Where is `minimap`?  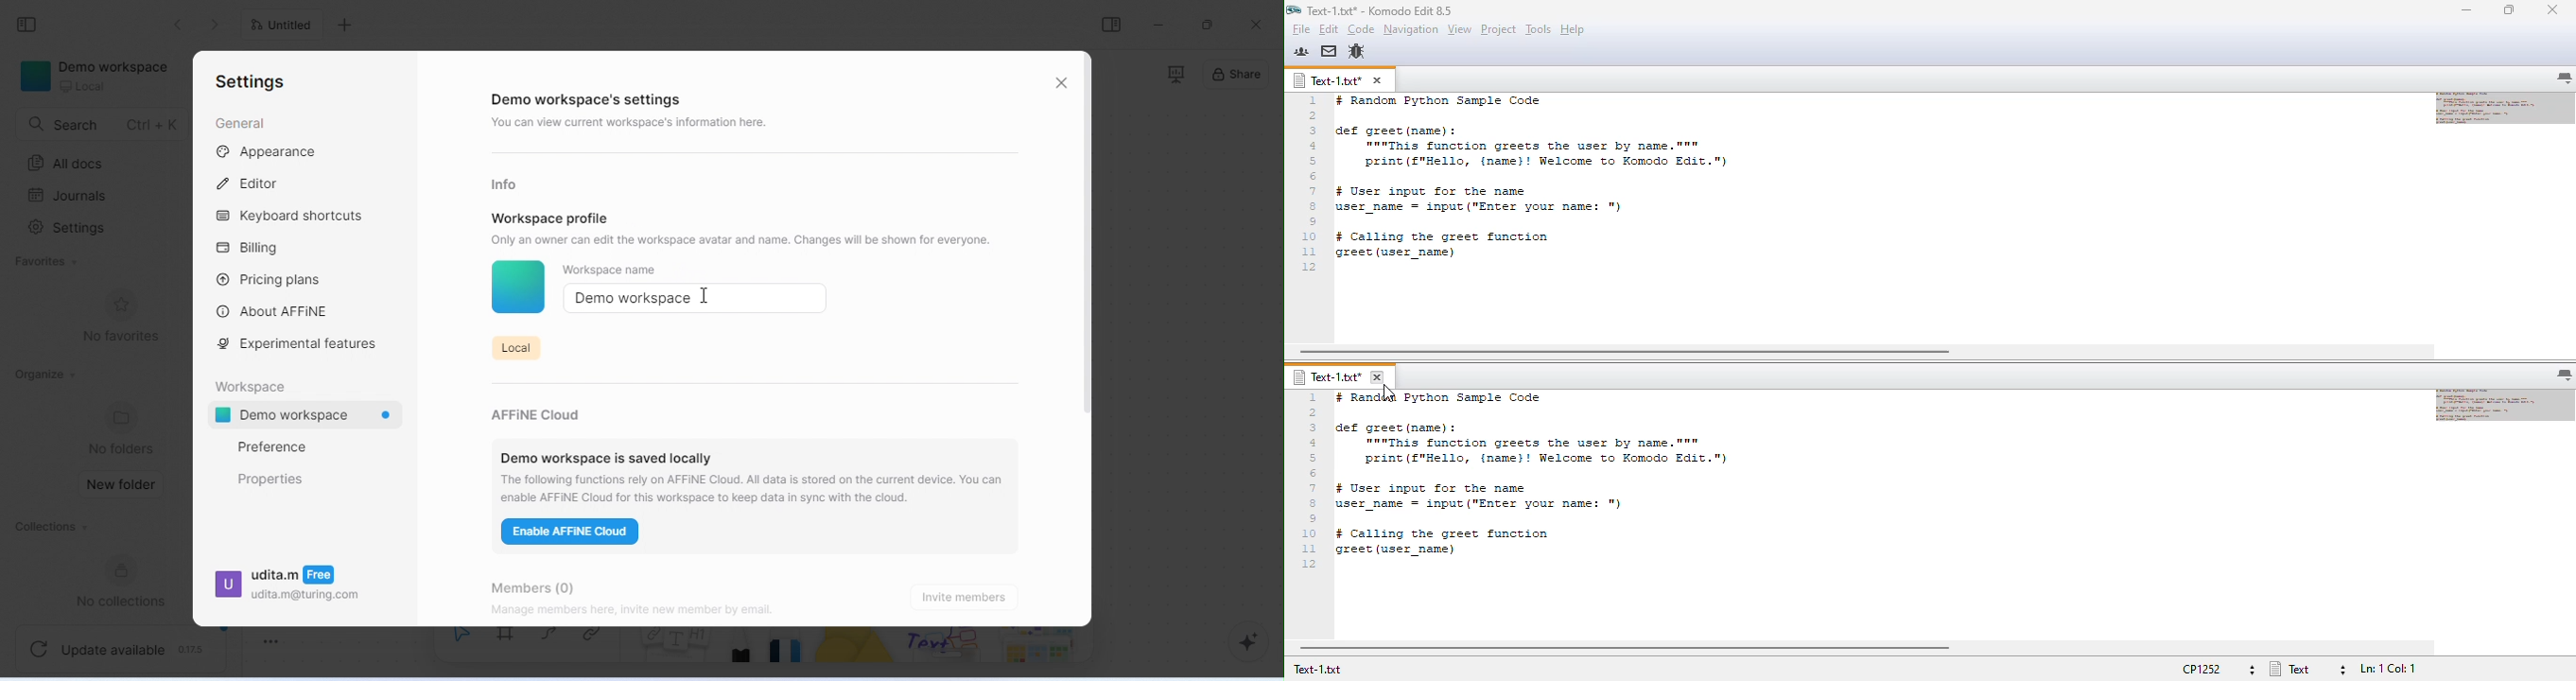 minimap is located at coordinates (2506, 405).